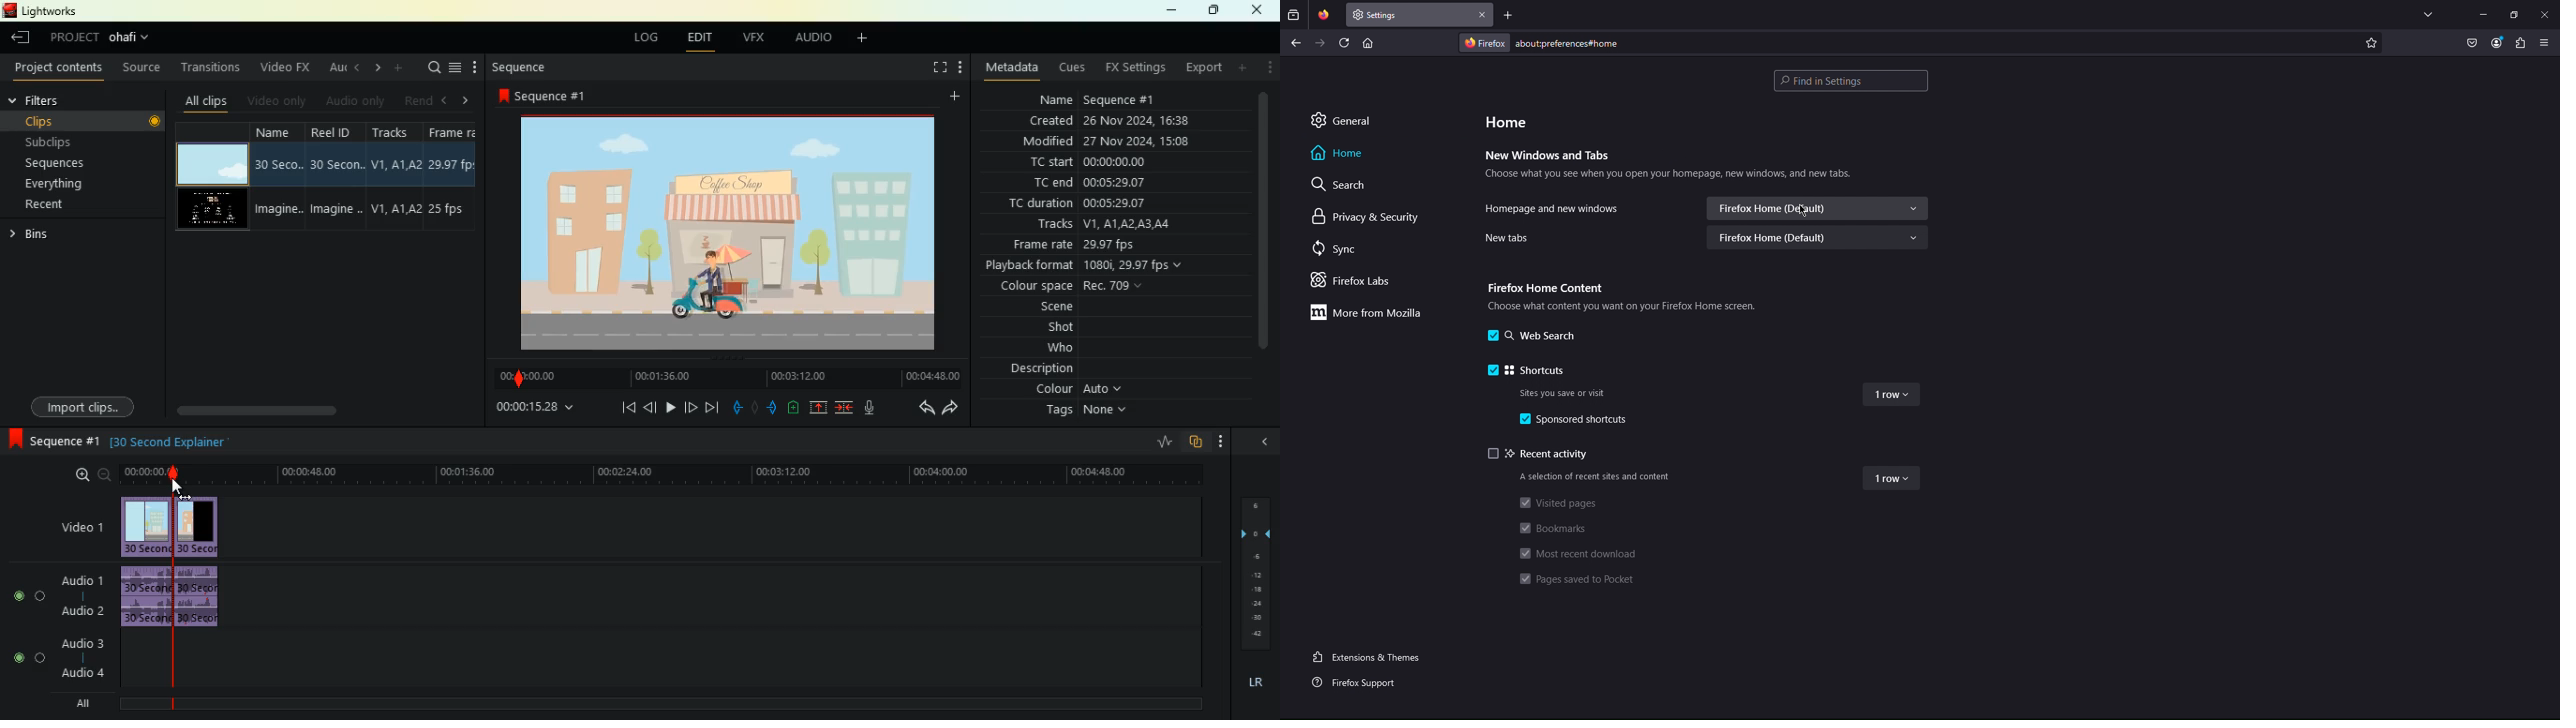 This screenshot has height=728, width=2576. What do you see at coordinates (819, 38) in the screenshot?
I see `audio` at bounding box center [819, 38].